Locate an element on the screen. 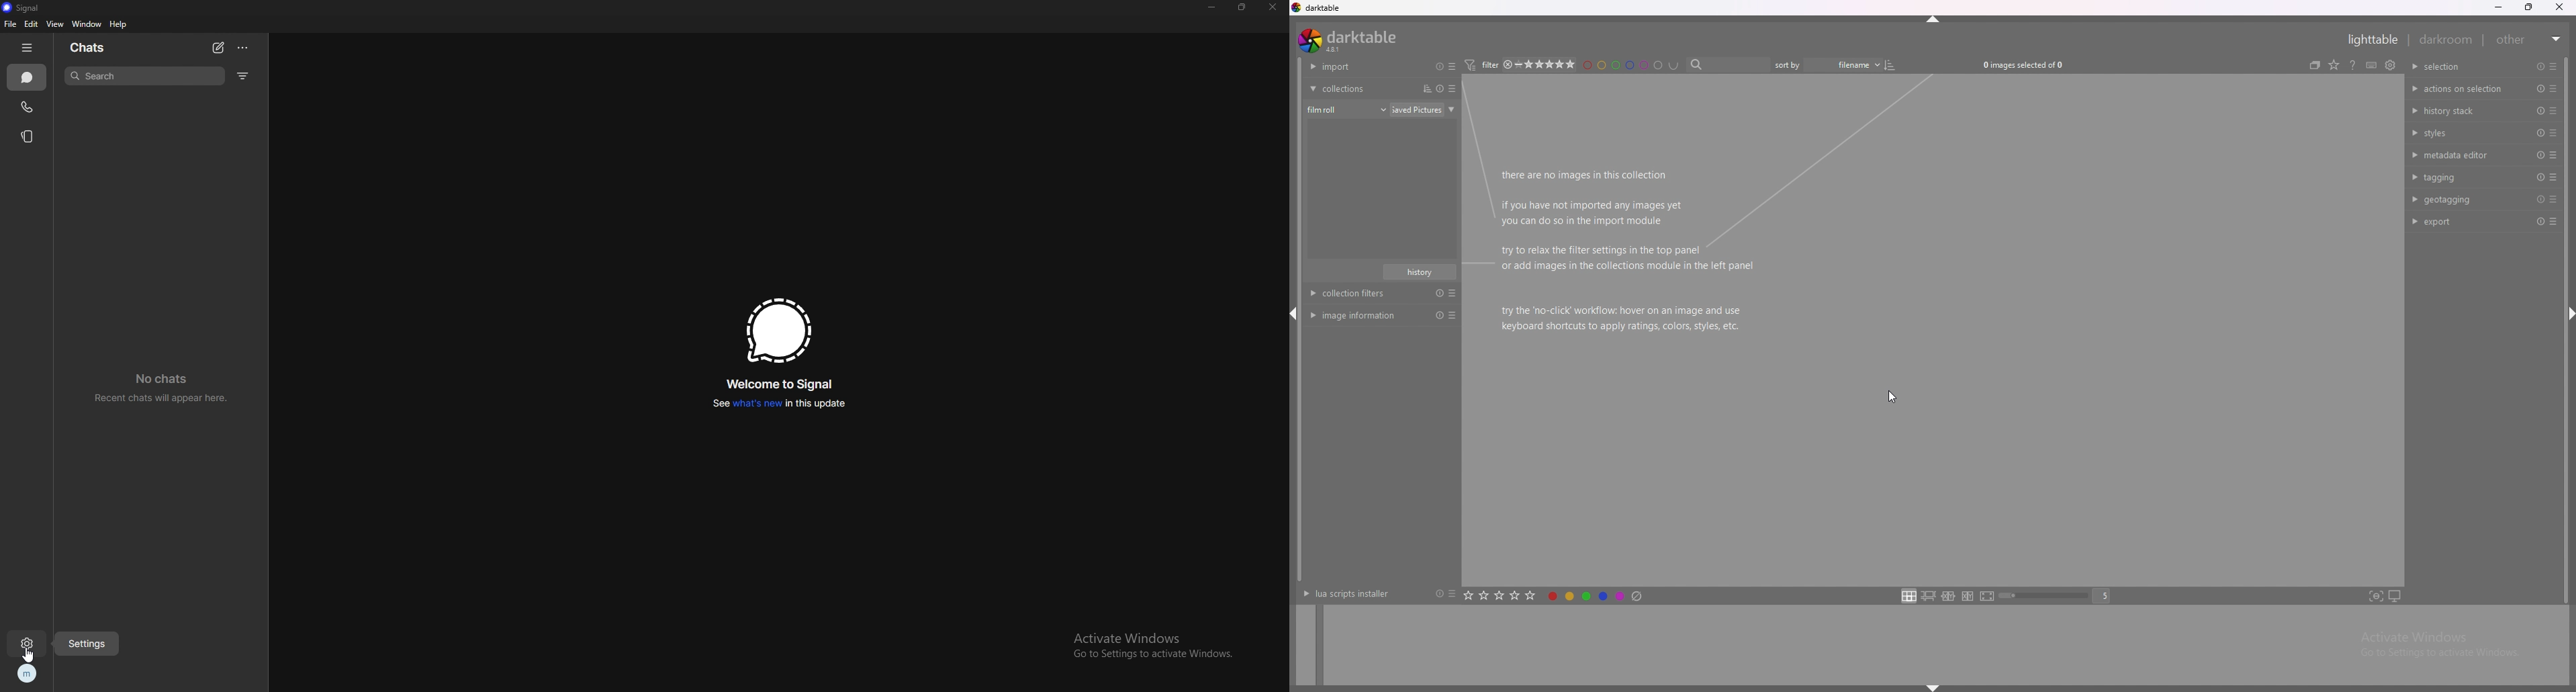 The image size is (2576, 700). reset is located at coordinates (2541, 66).